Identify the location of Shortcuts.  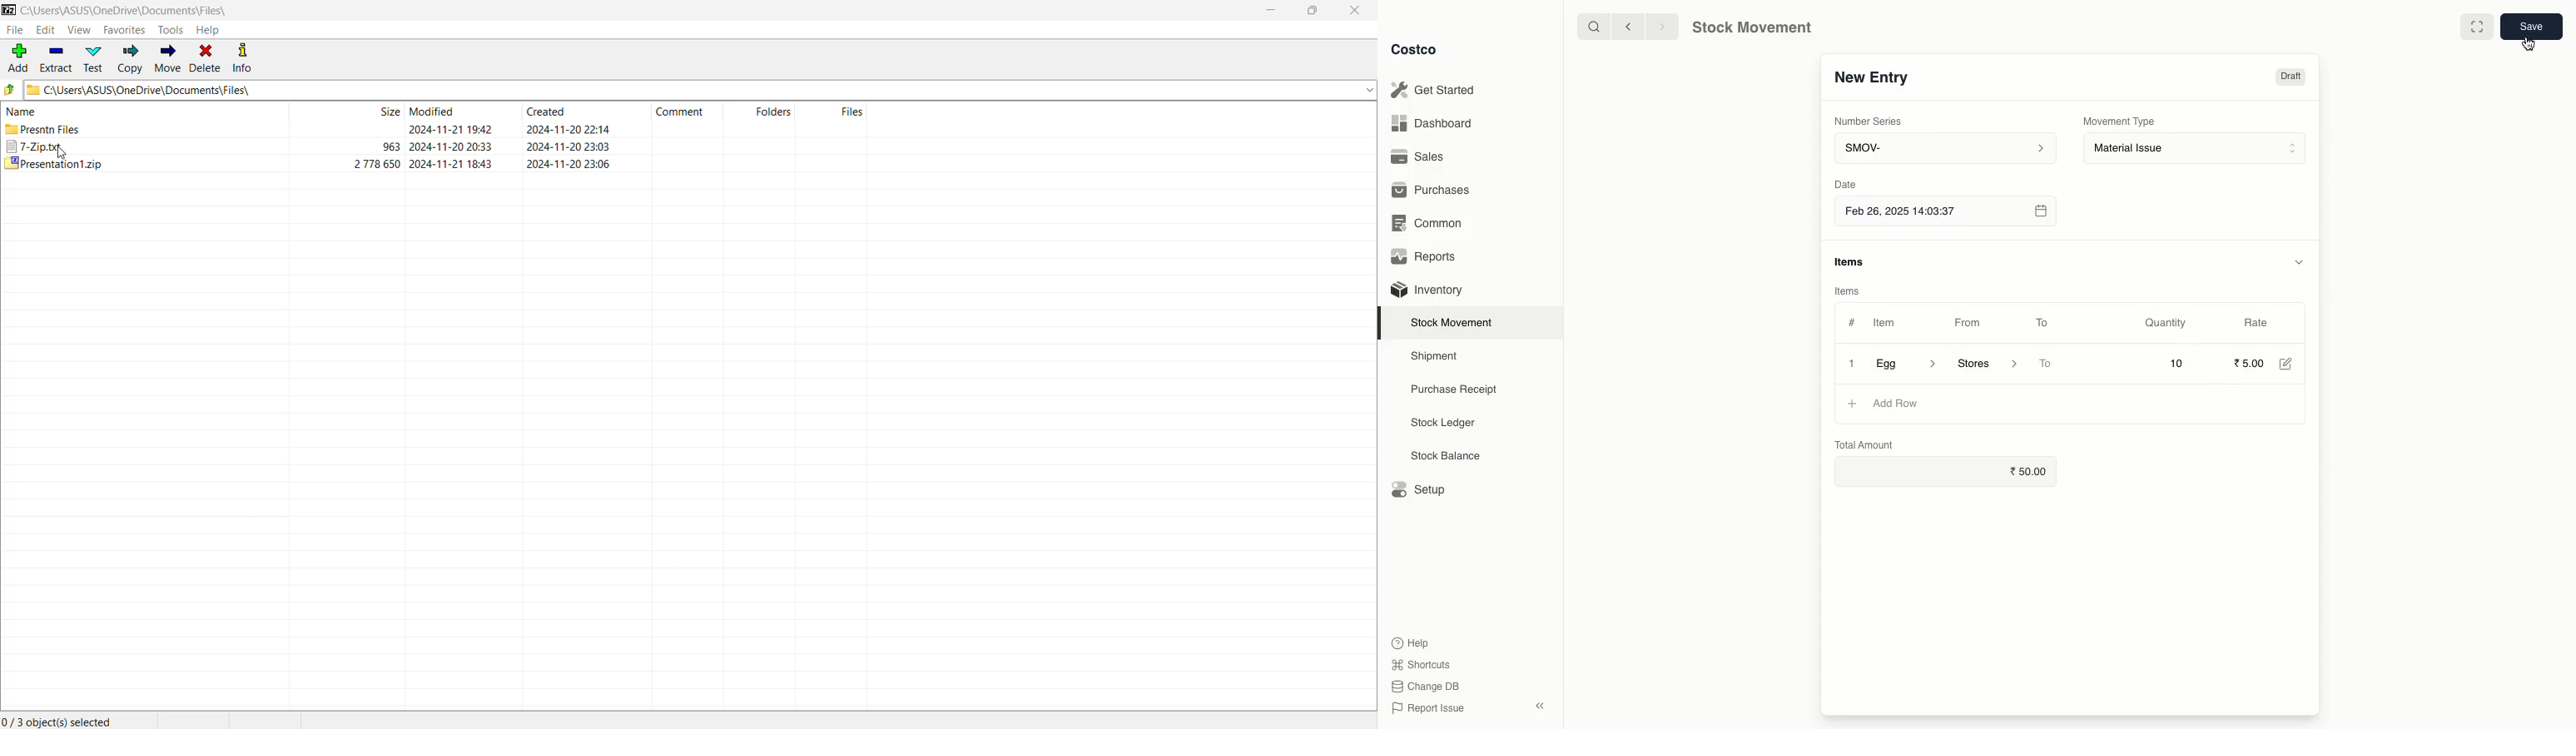
(1421, 662).